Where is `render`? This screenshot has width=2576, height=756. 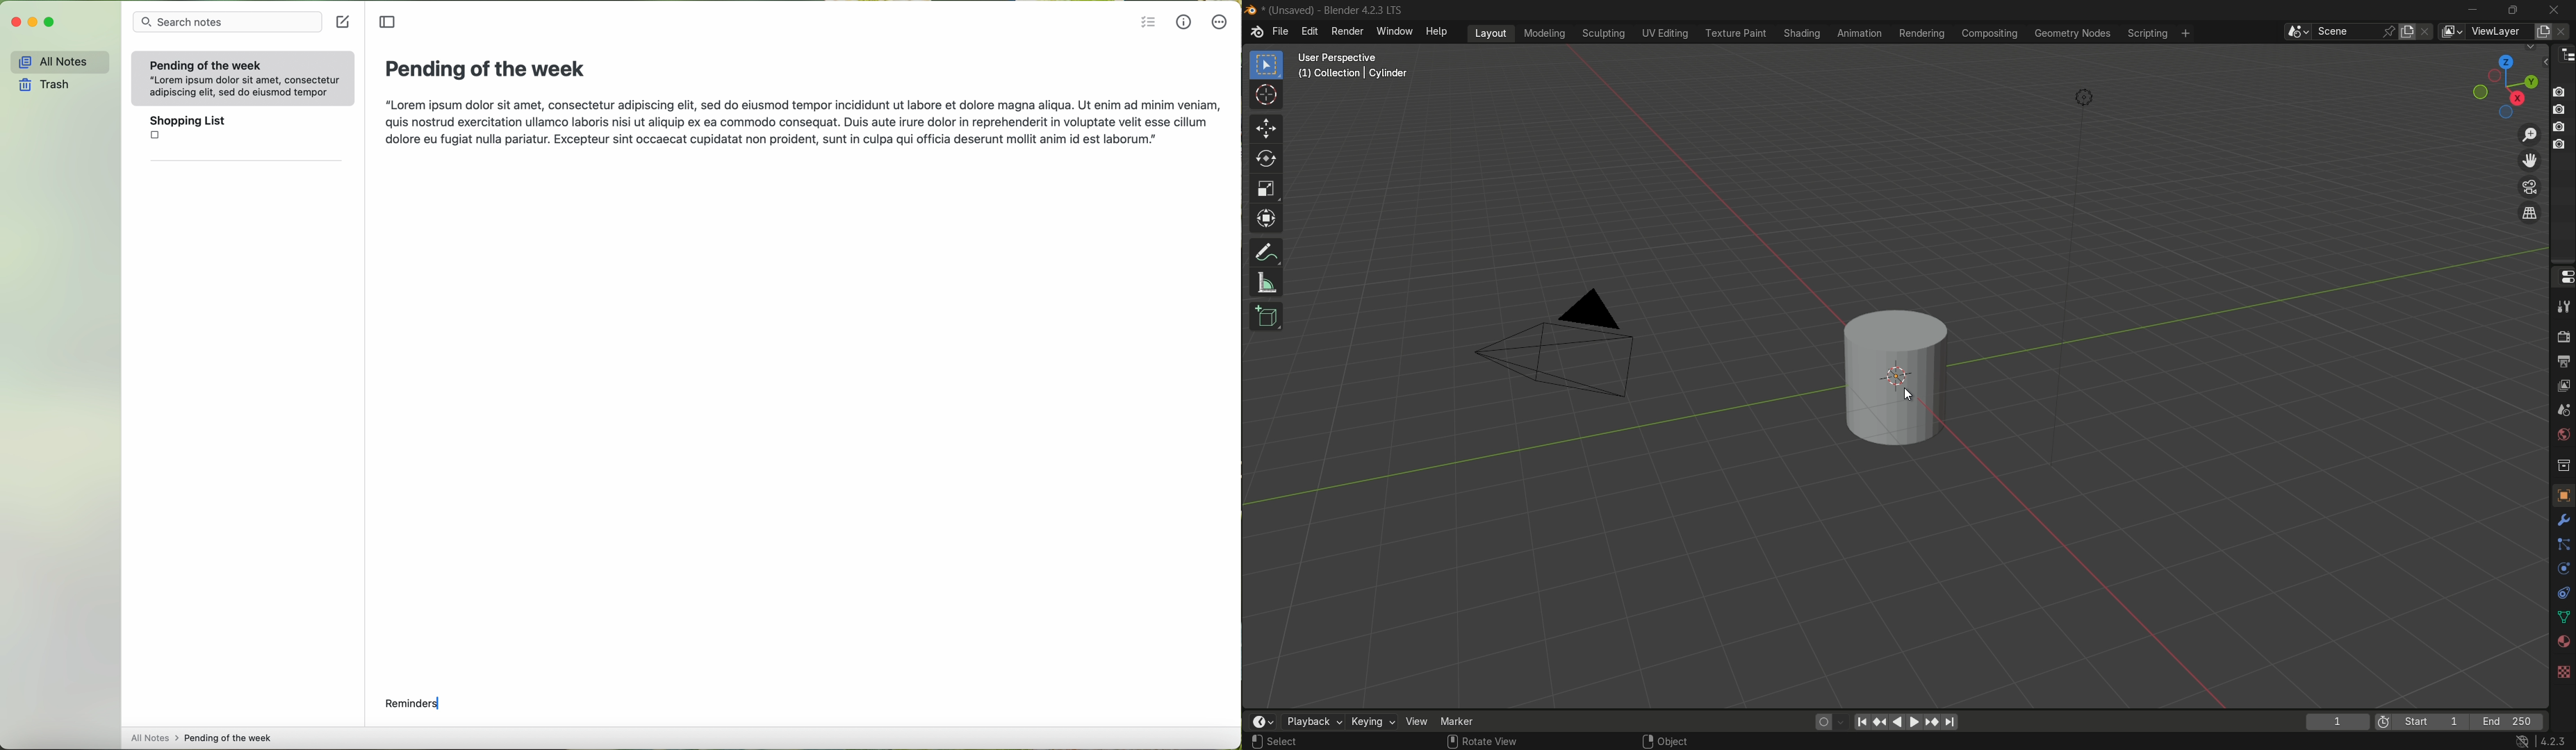 render is located at coordinates (2562, 338).